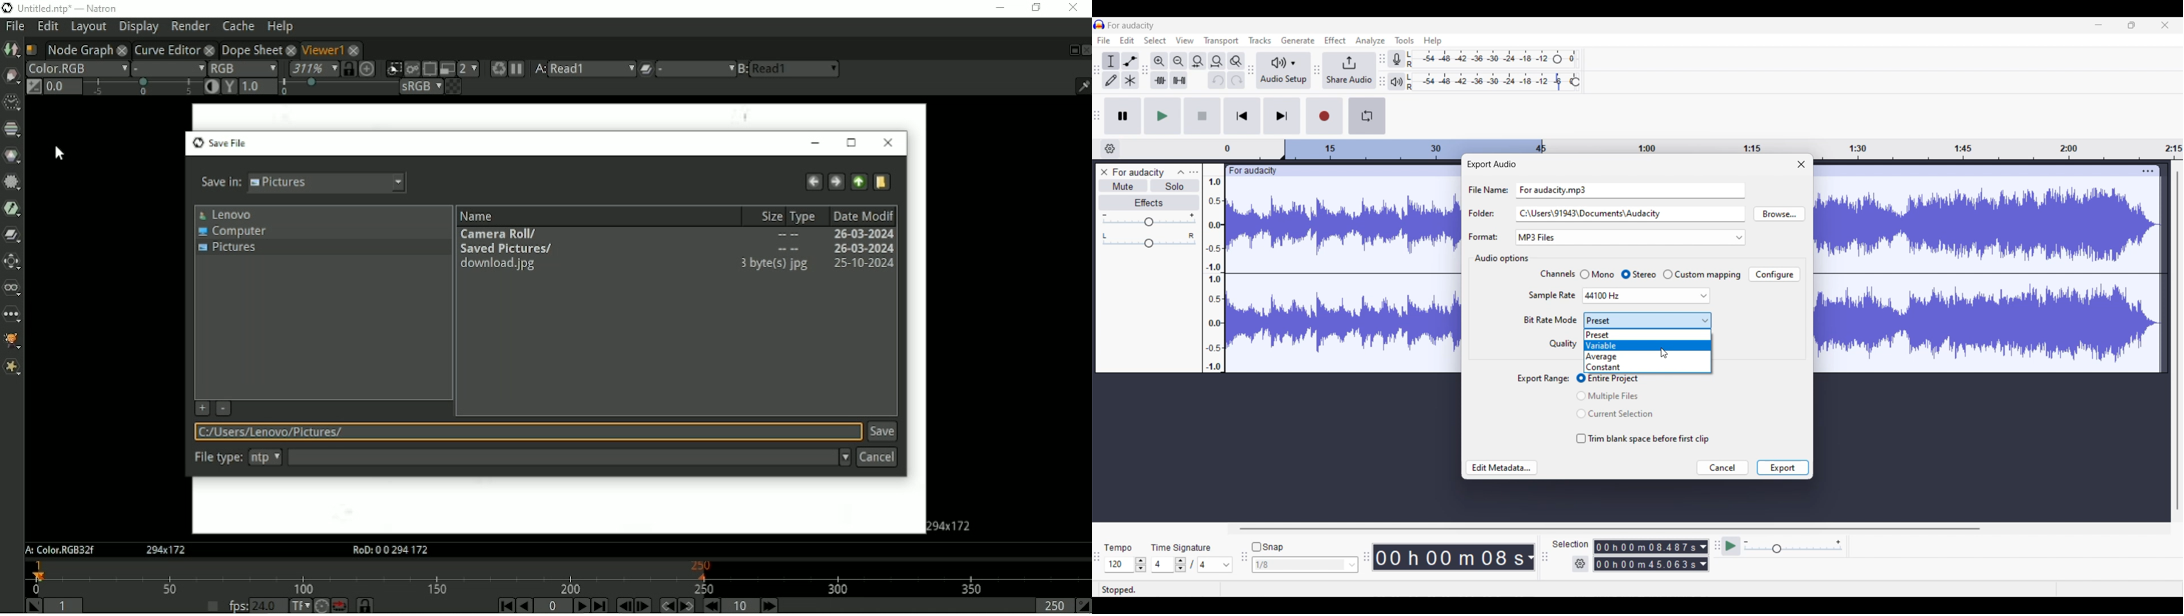 Image resolution: width=2184 pixels, height=616 pixels. I want to click on Mute, so click(1124, 185).